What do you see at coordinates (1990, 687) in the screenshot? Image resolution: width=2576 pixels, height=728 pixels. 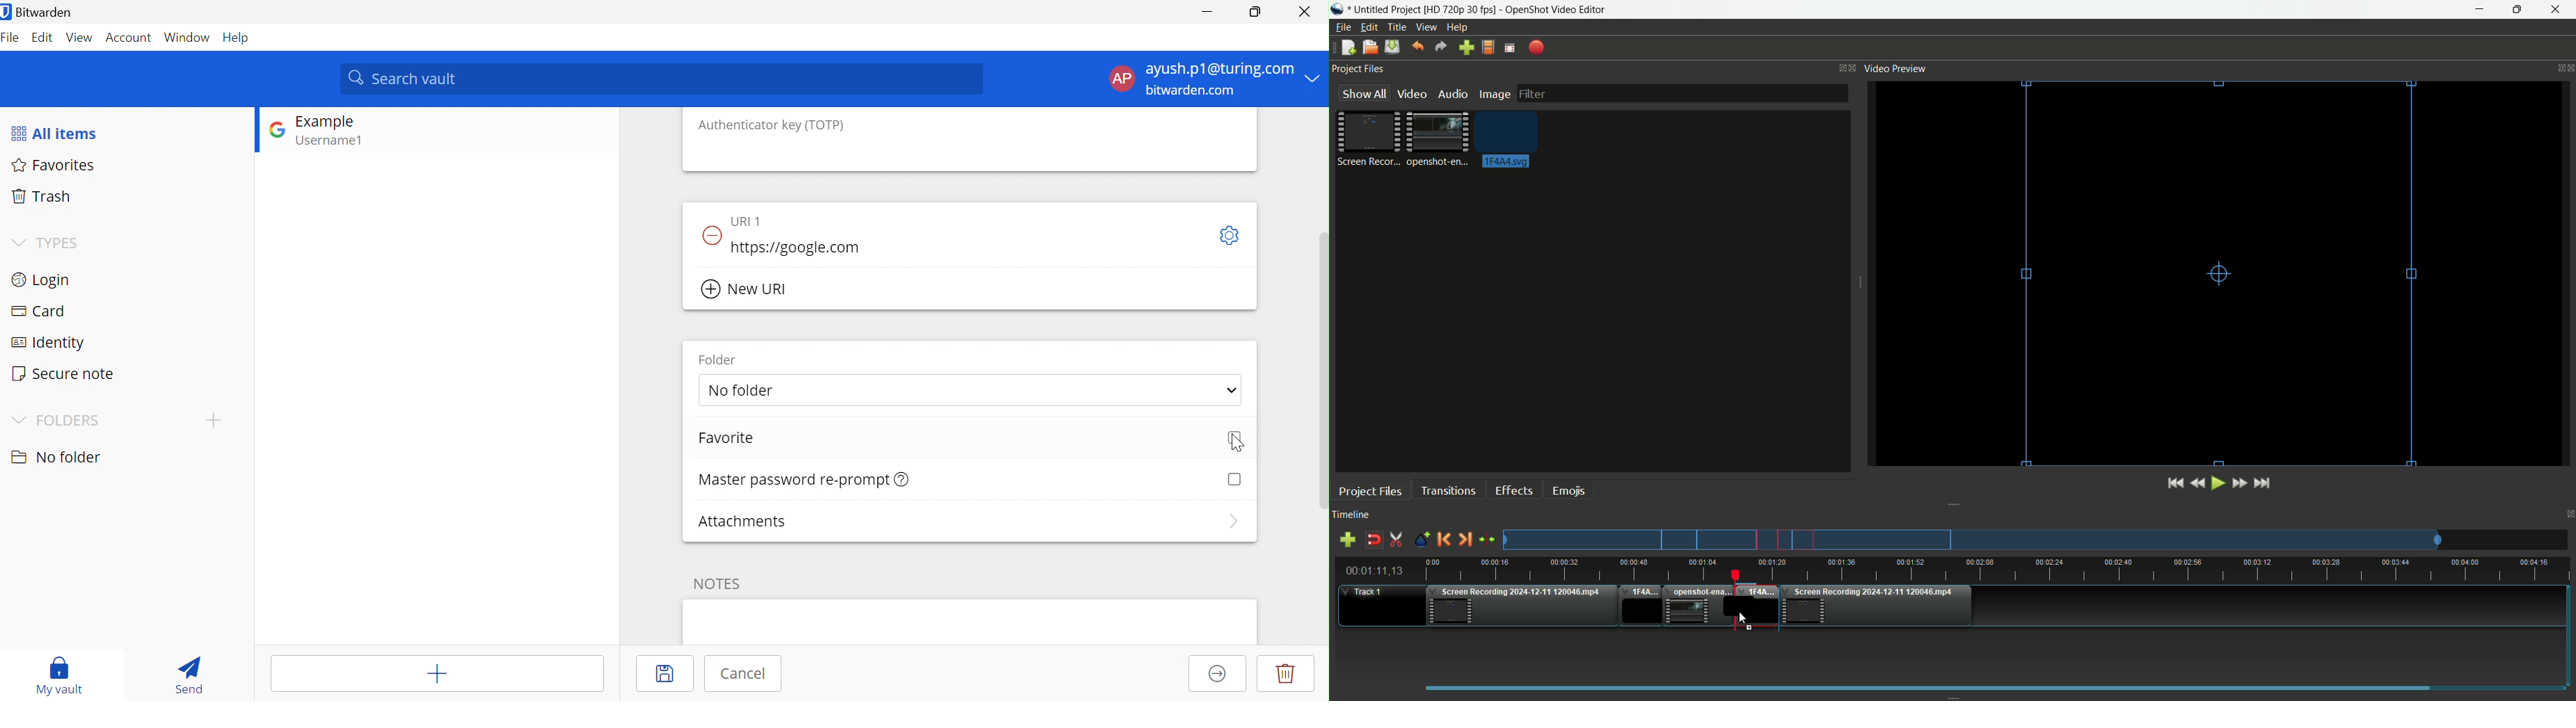 I see `scrollbar ` at bounding box center [1990, 687].